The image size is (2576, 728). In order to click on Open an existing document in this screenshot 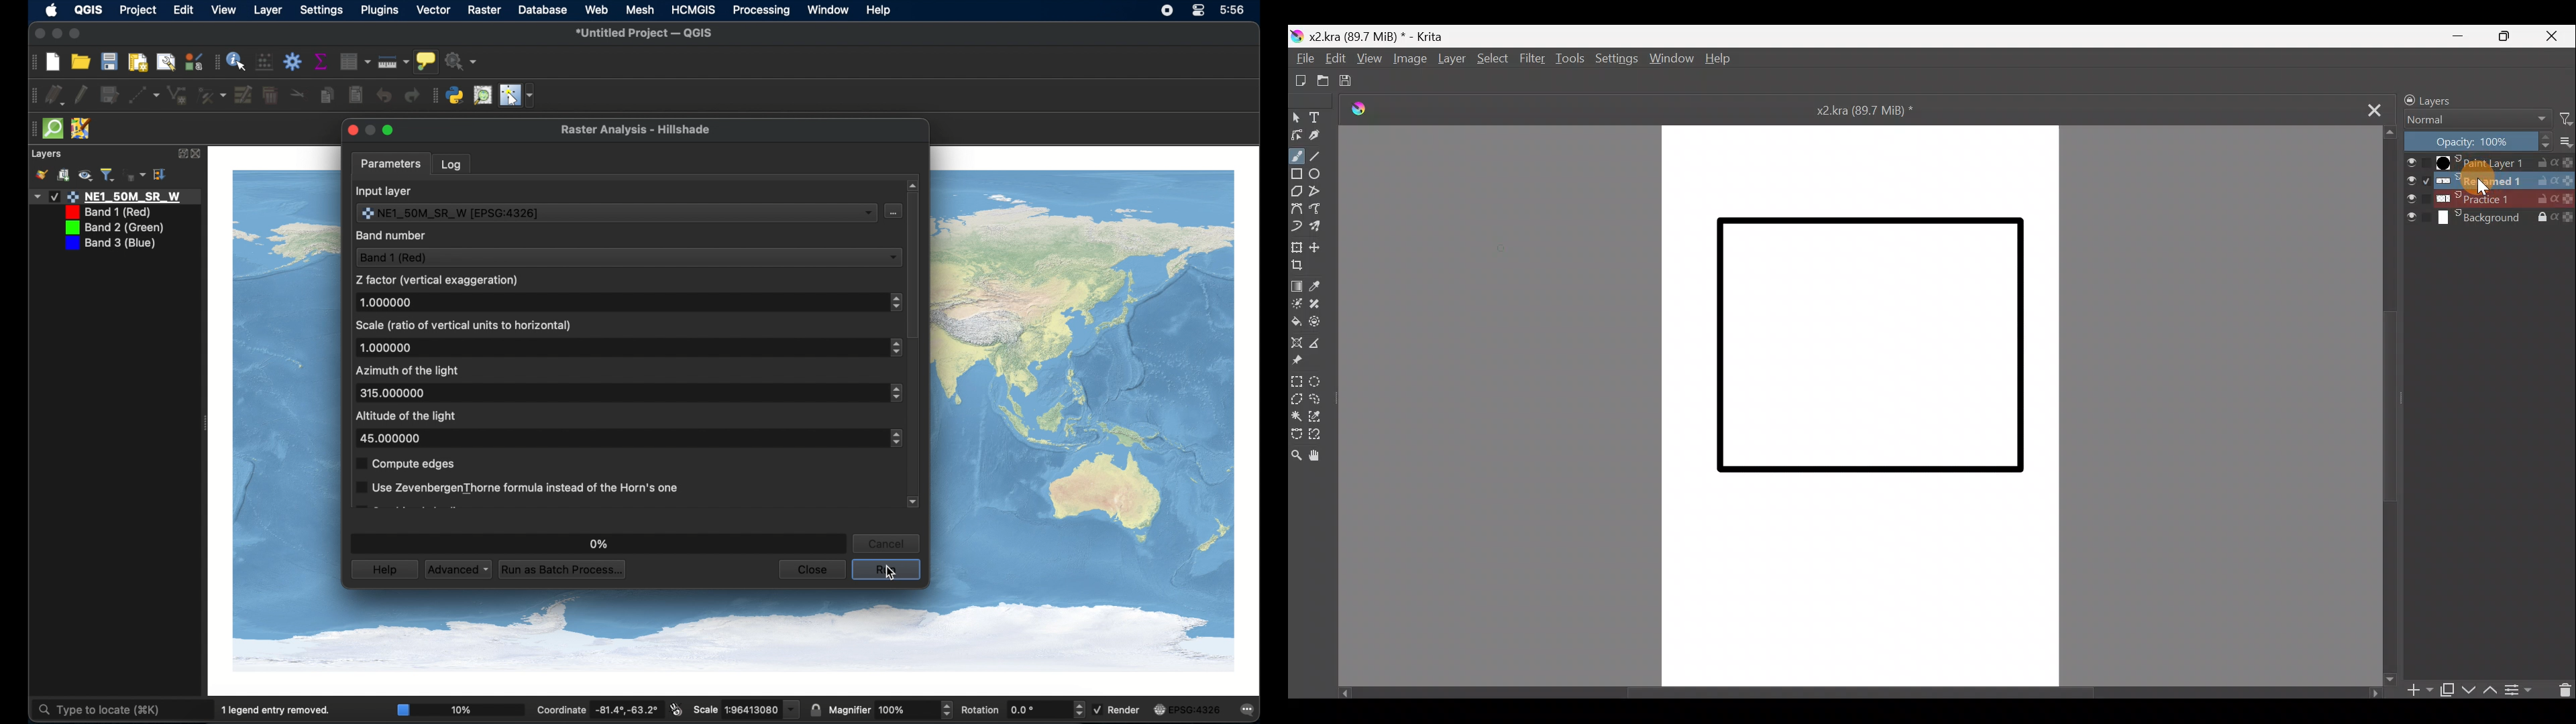, I will do `click(1322, 80)`.